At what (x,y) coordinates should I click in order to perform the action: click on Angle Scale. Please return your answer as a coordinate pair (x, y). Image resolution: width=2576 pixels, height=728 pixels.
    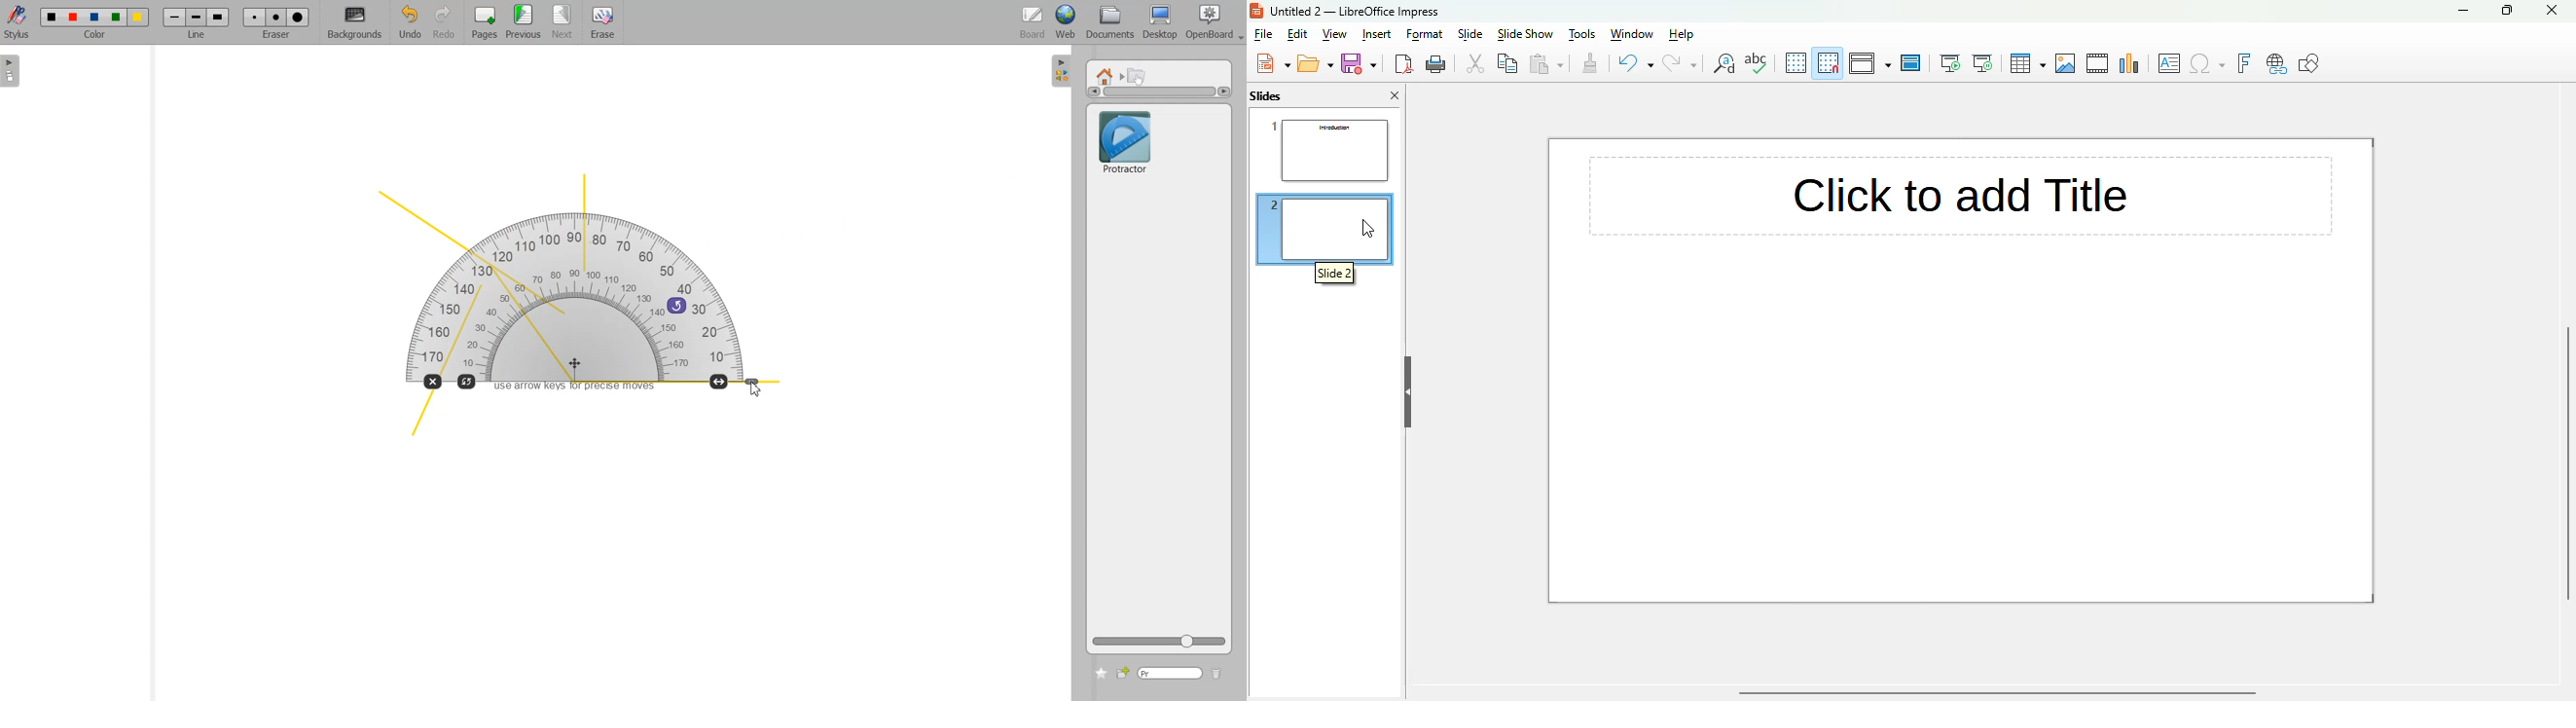
    Looking at the image, I should click on (753, 382).